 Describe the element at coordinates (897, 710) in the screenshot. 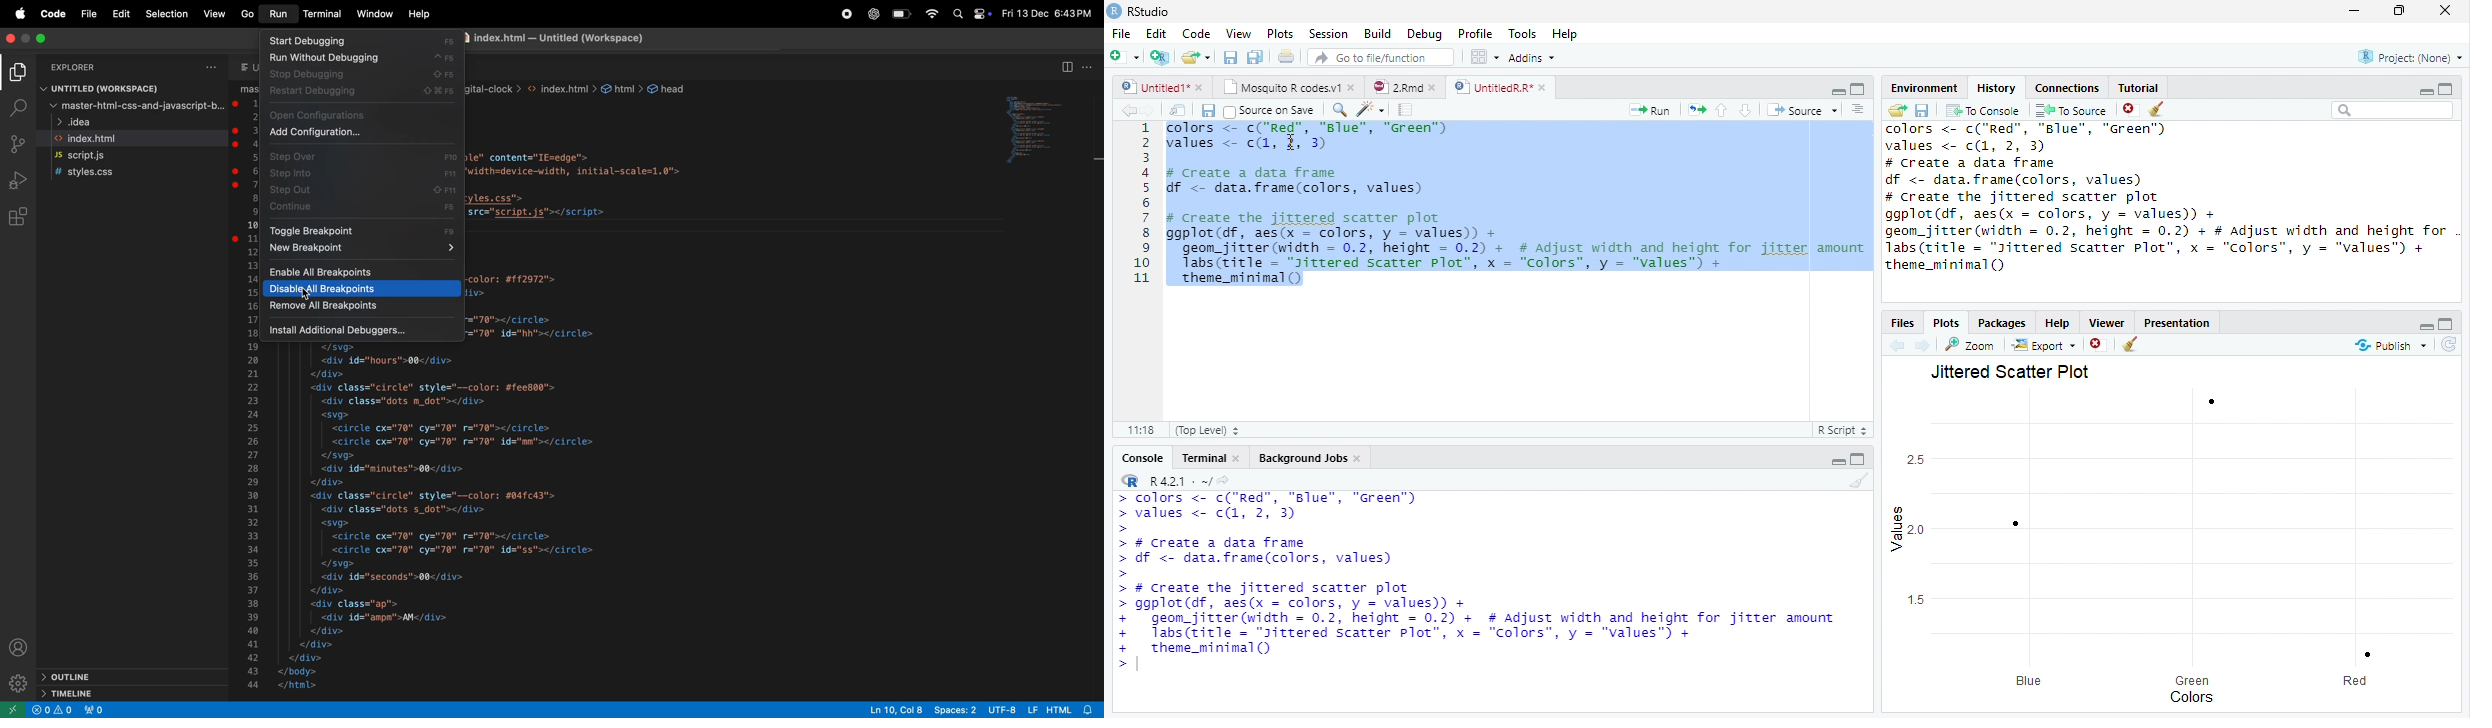

I see `line 10 col 28` at that location.